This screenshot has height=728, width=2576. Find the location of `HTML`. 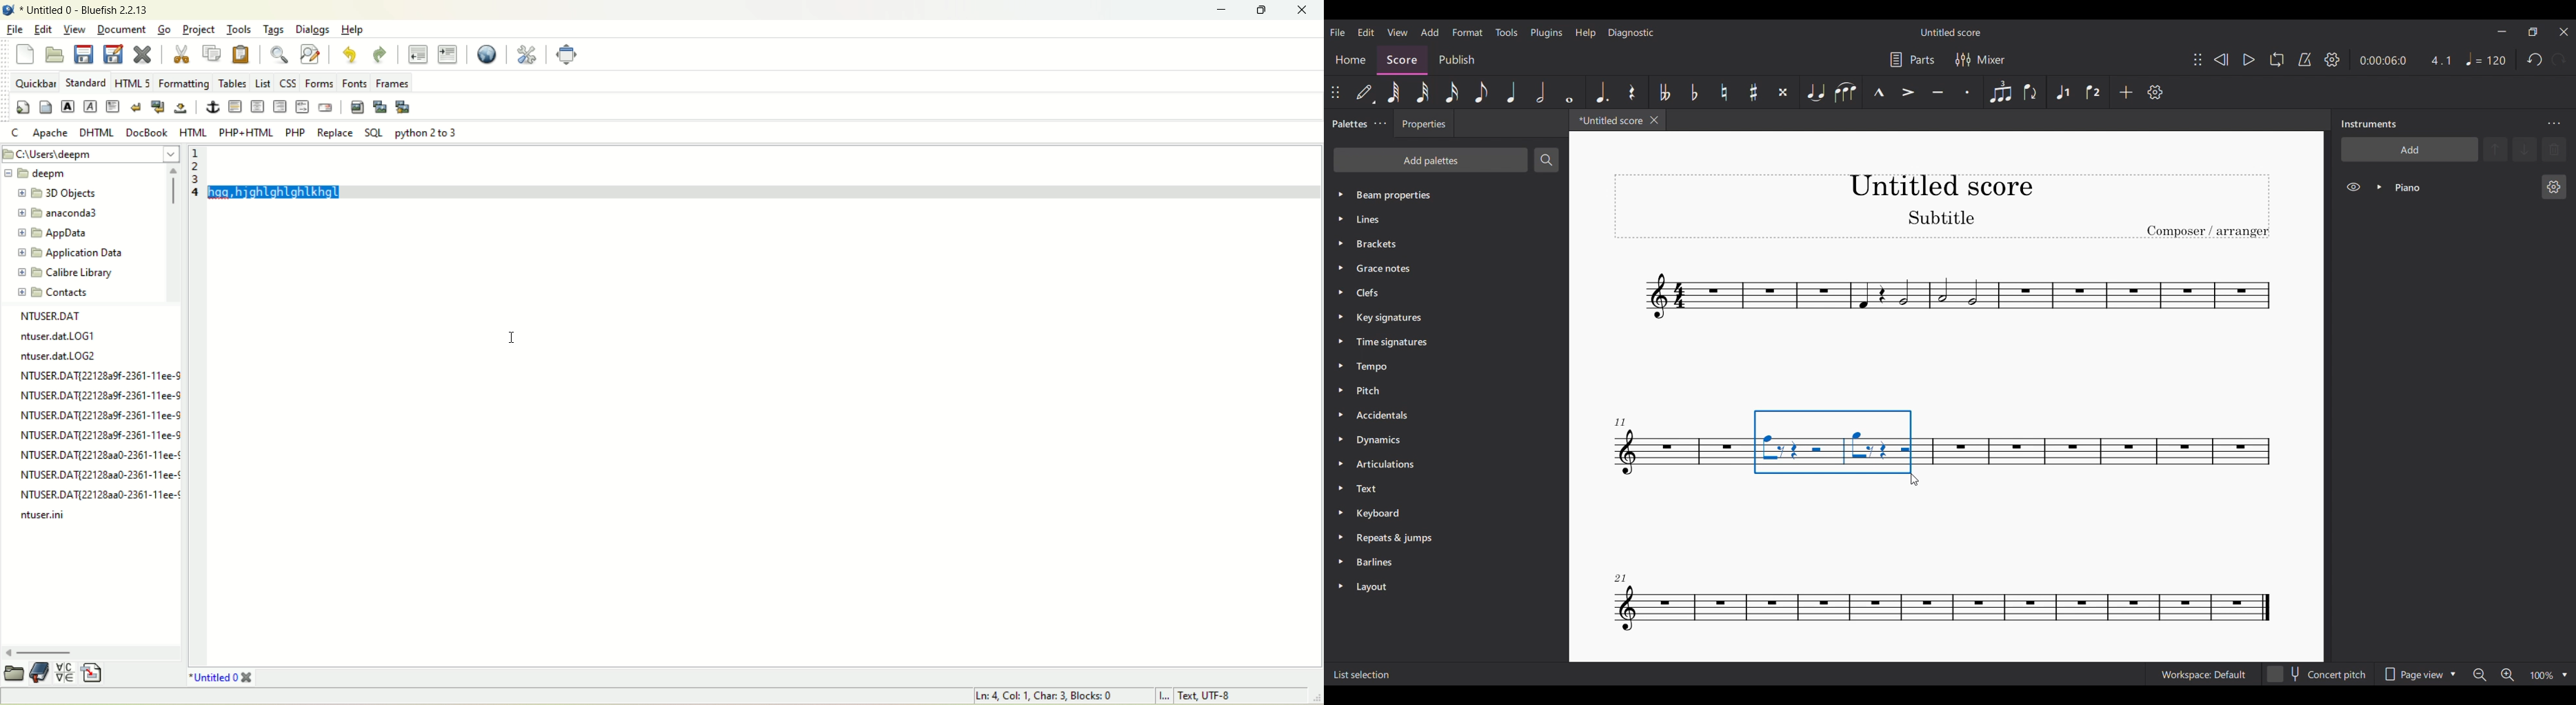

HTML is located at coordinates (194, 132).